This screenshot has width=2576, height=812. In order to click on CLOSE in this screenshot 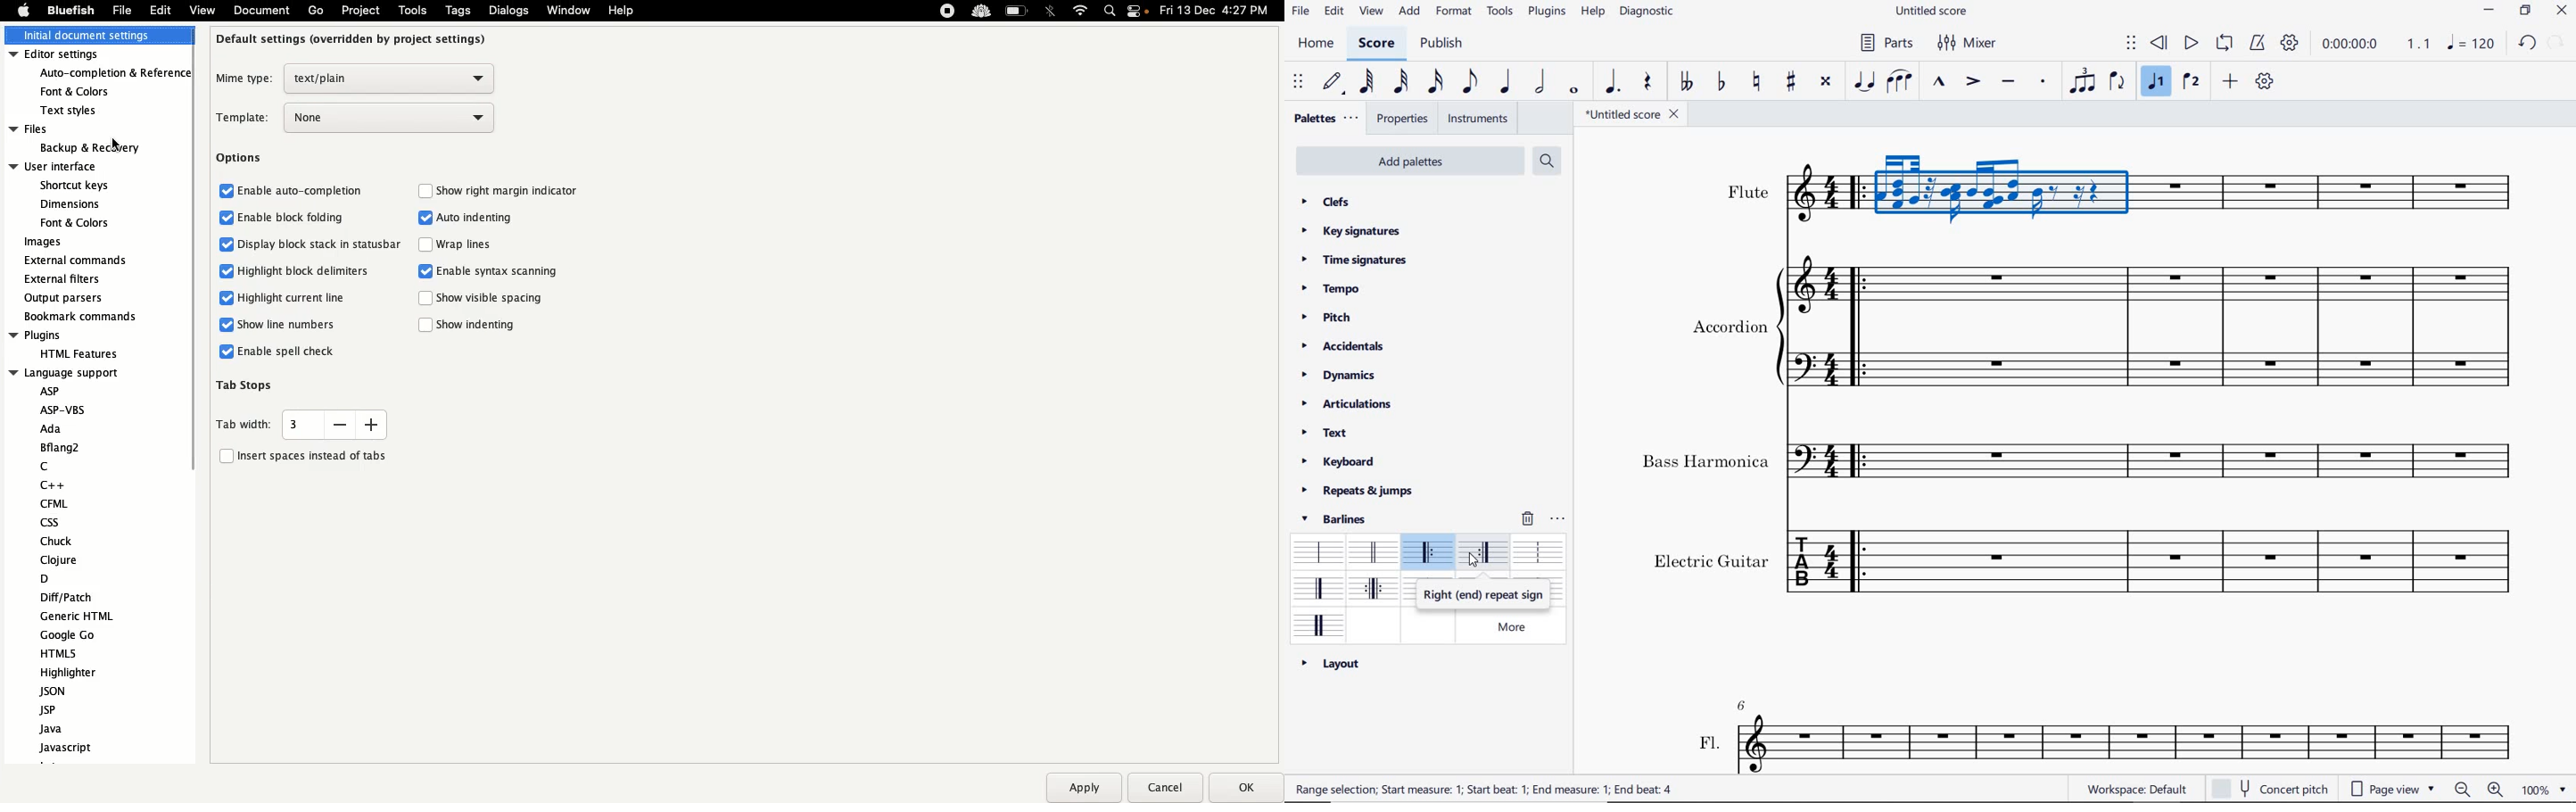, I will do `click(2562, 10)`.